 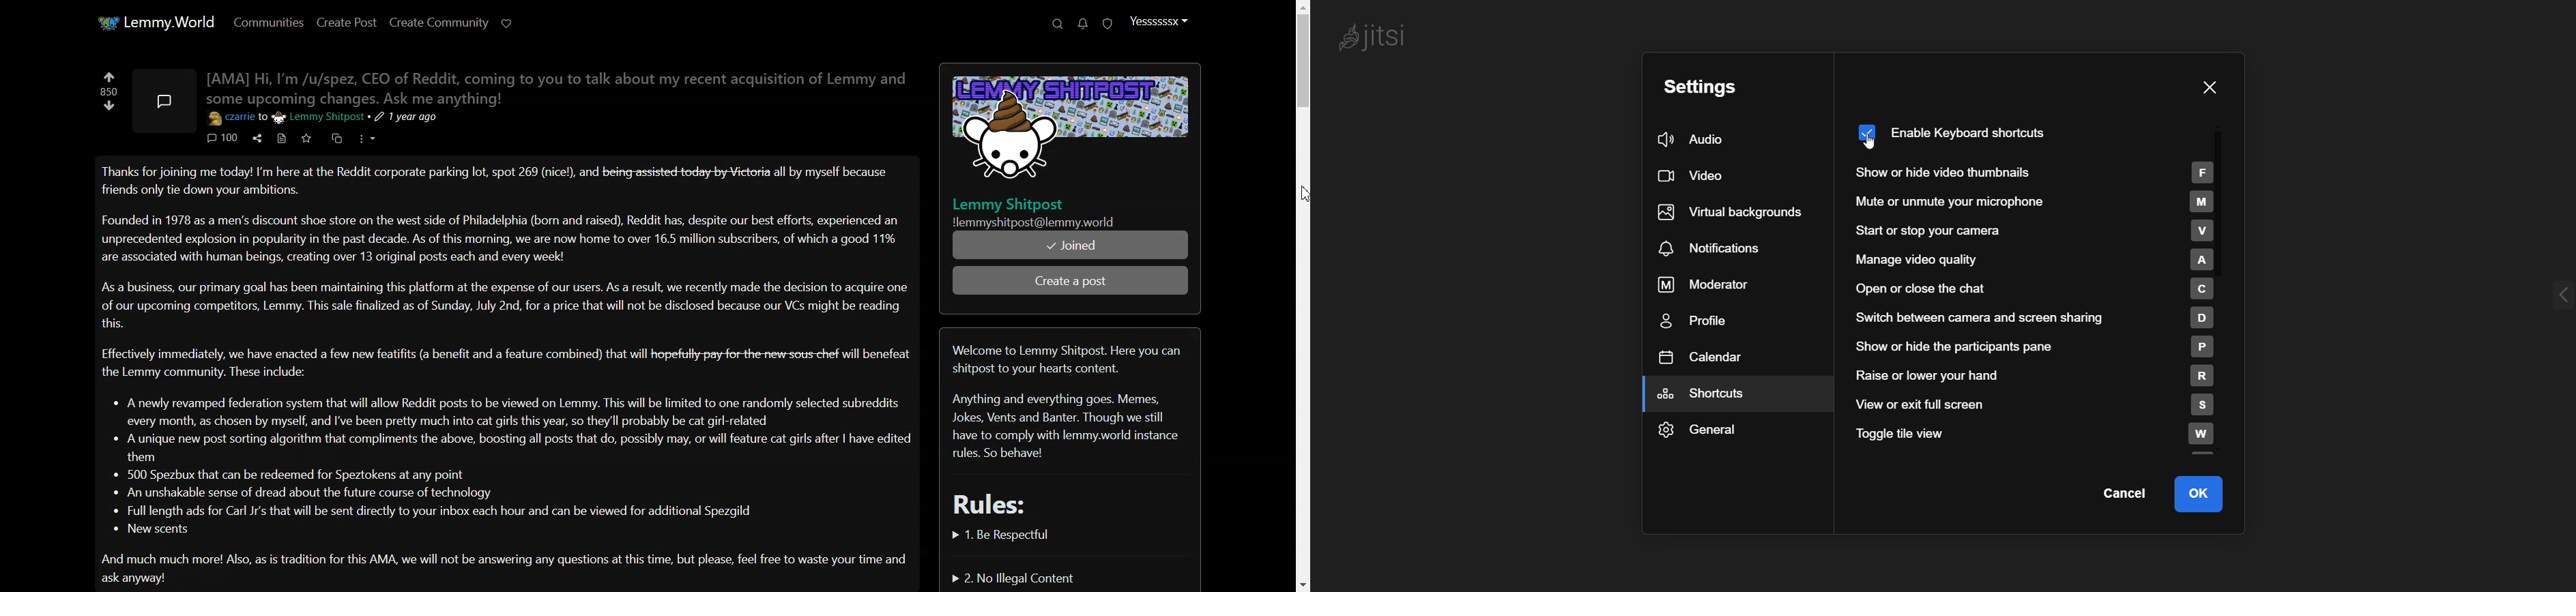 I want to click on video, so click(x=1694, y=175).